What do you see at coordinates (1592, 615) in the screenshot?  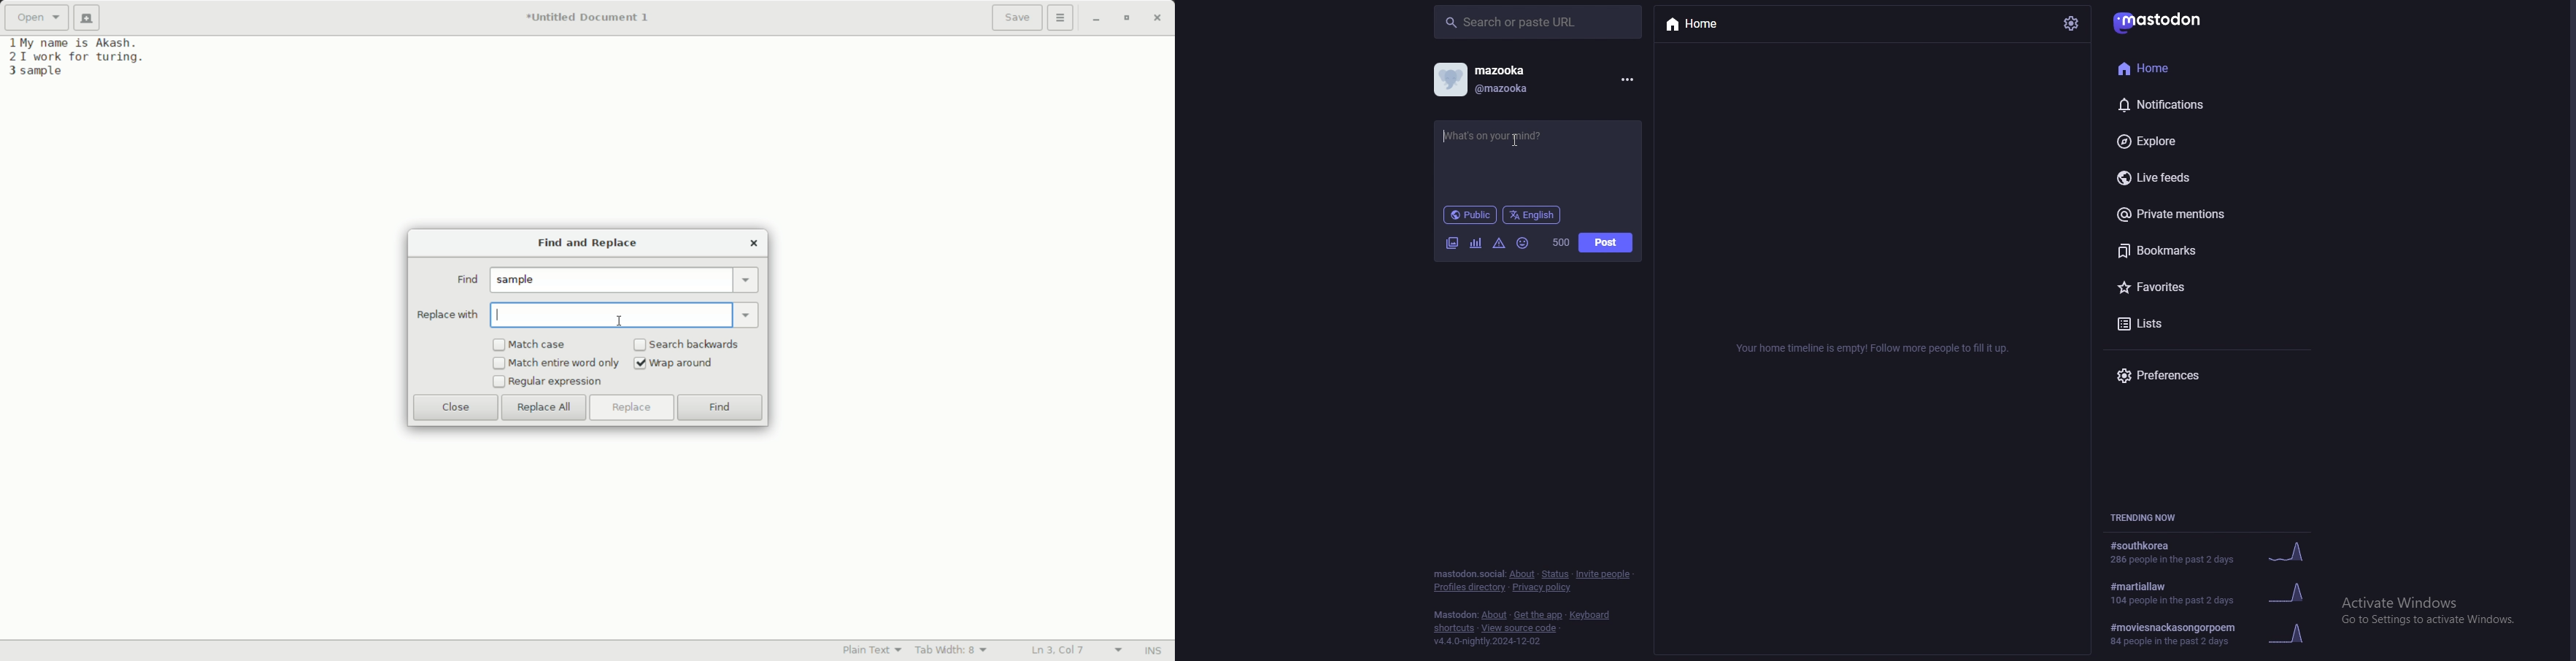 I see `keyboard` at bounding box center [1592, 615].